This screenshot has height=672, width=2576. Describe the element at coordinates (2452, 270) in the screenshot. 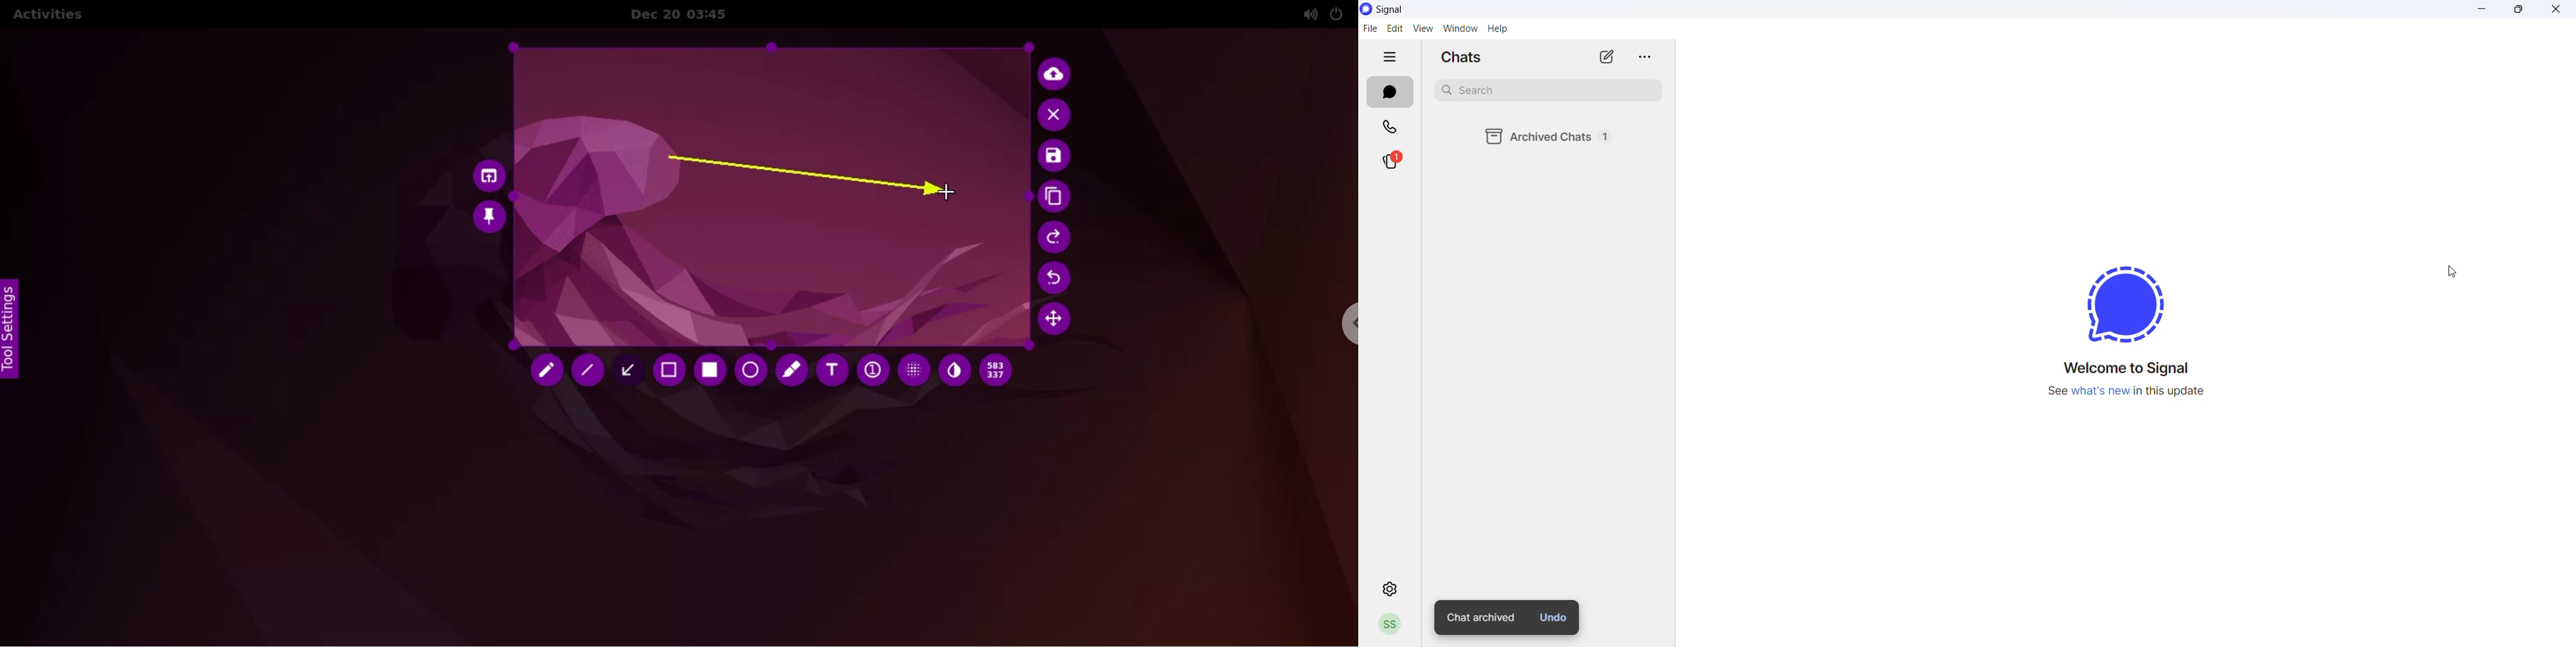

I see `cursor` at that location.